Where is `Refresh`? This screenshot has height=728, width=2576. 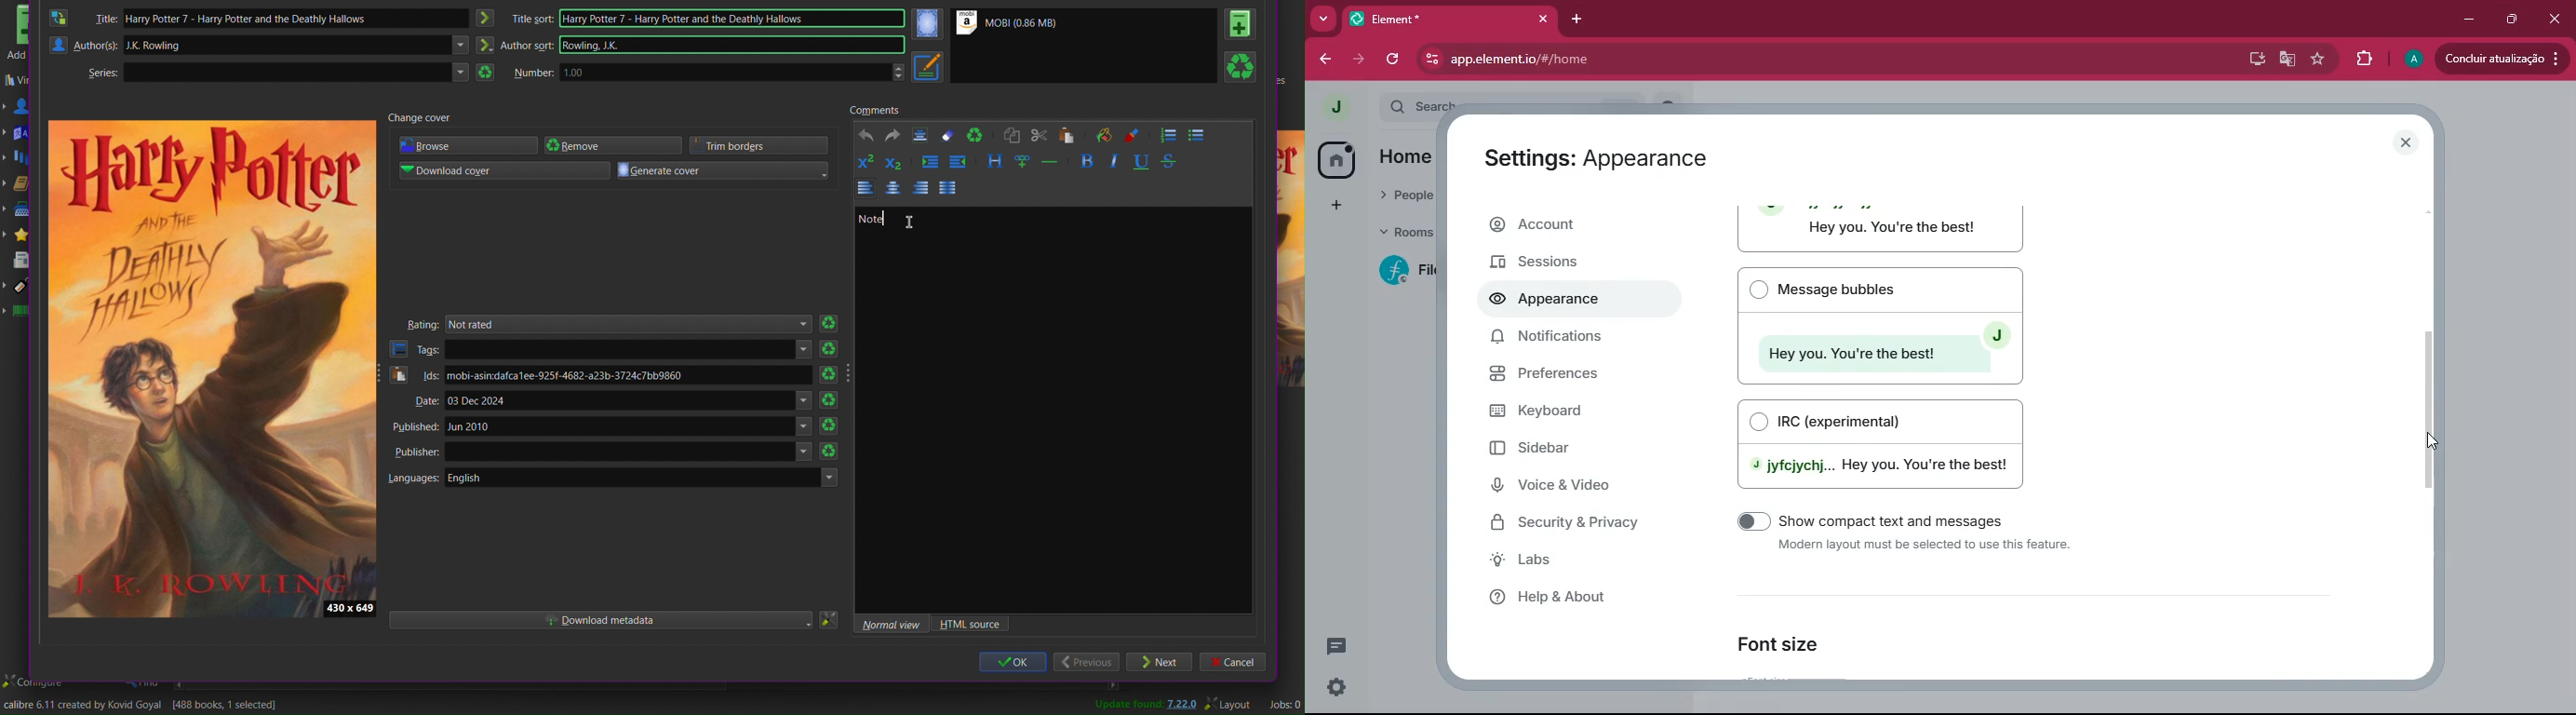 Refresh is located at coordinates (1242, 66).